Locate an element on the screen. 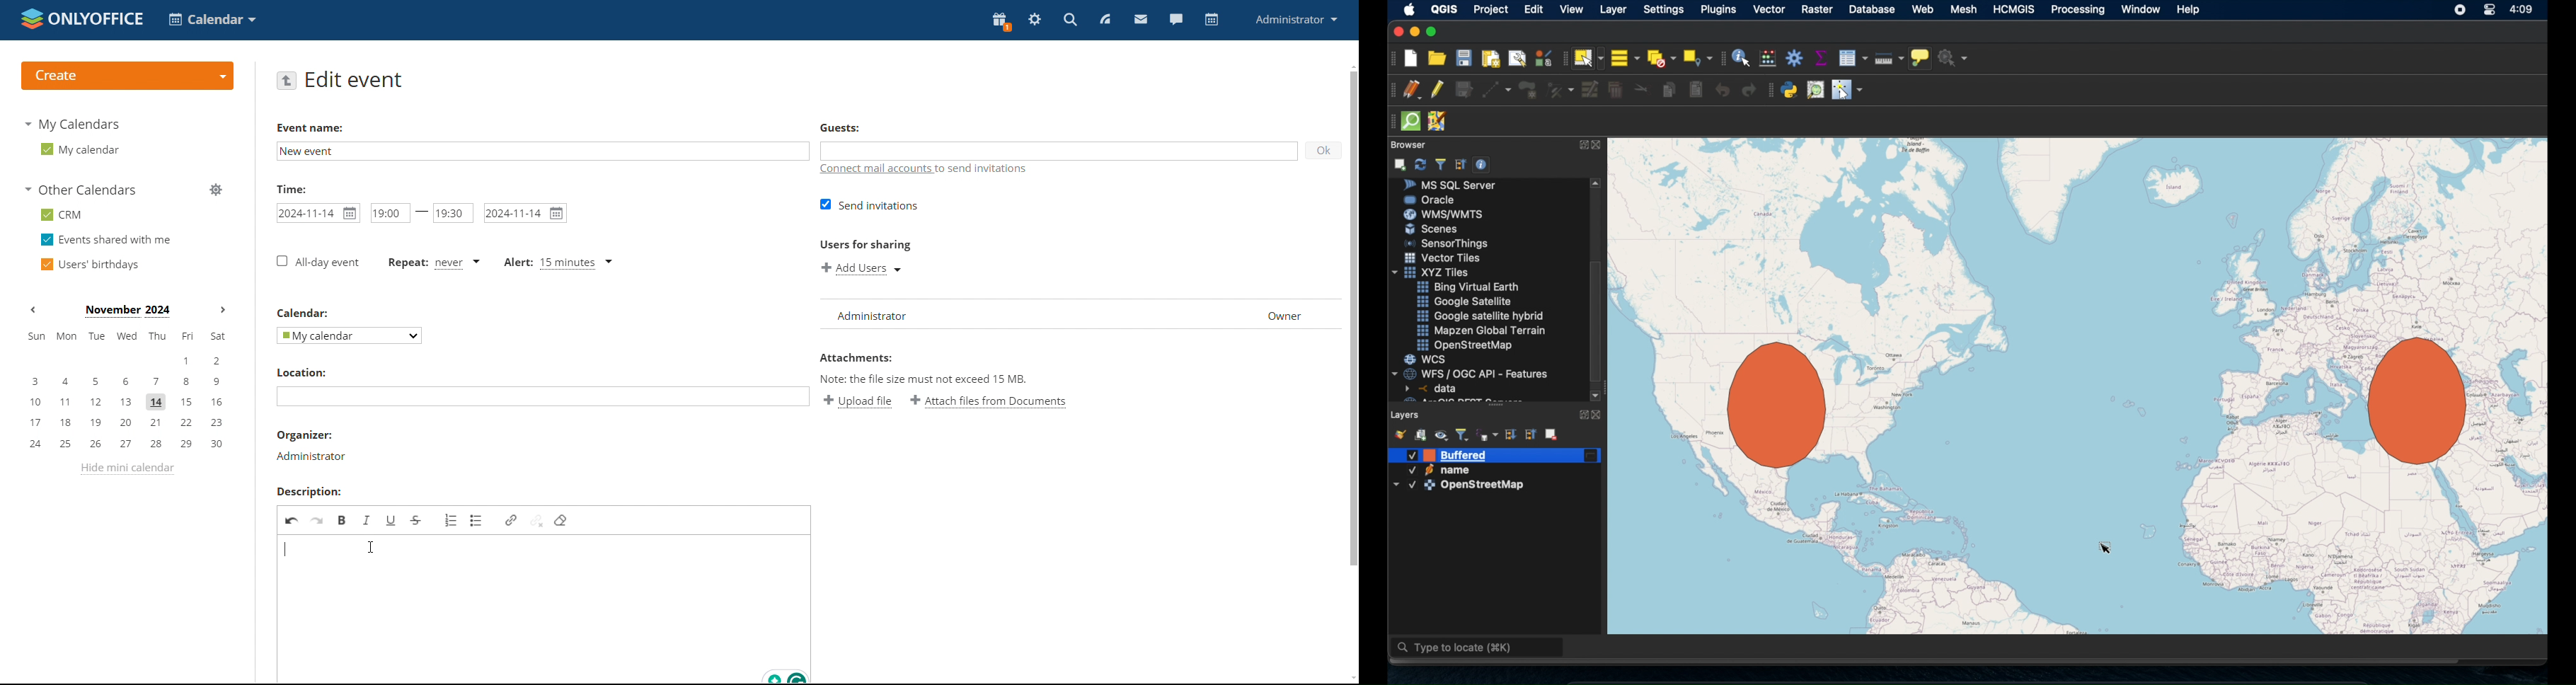 The image size is (2576, 700). open project is located at coordinates (1437, 59).